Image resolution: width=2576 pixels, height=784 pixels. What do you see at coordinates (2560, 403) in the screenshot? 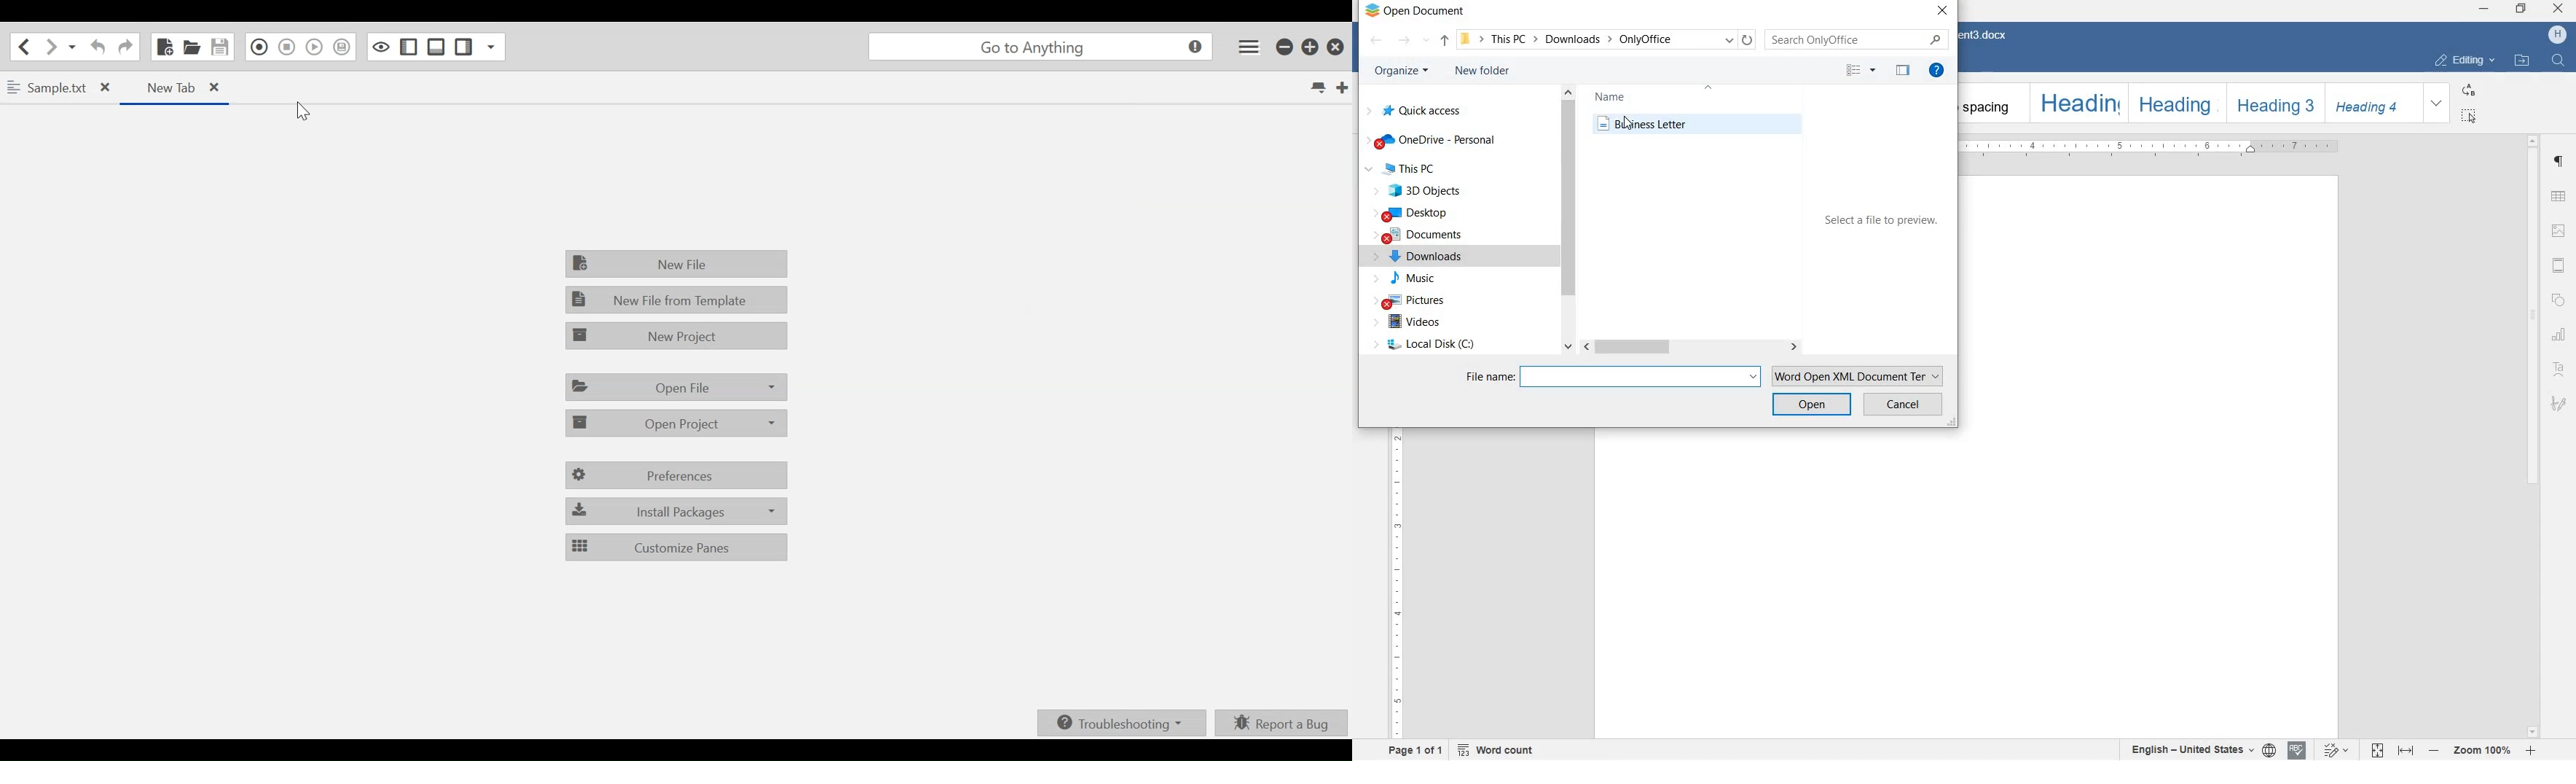
I see `signature` at bounding box center [2560, 403].